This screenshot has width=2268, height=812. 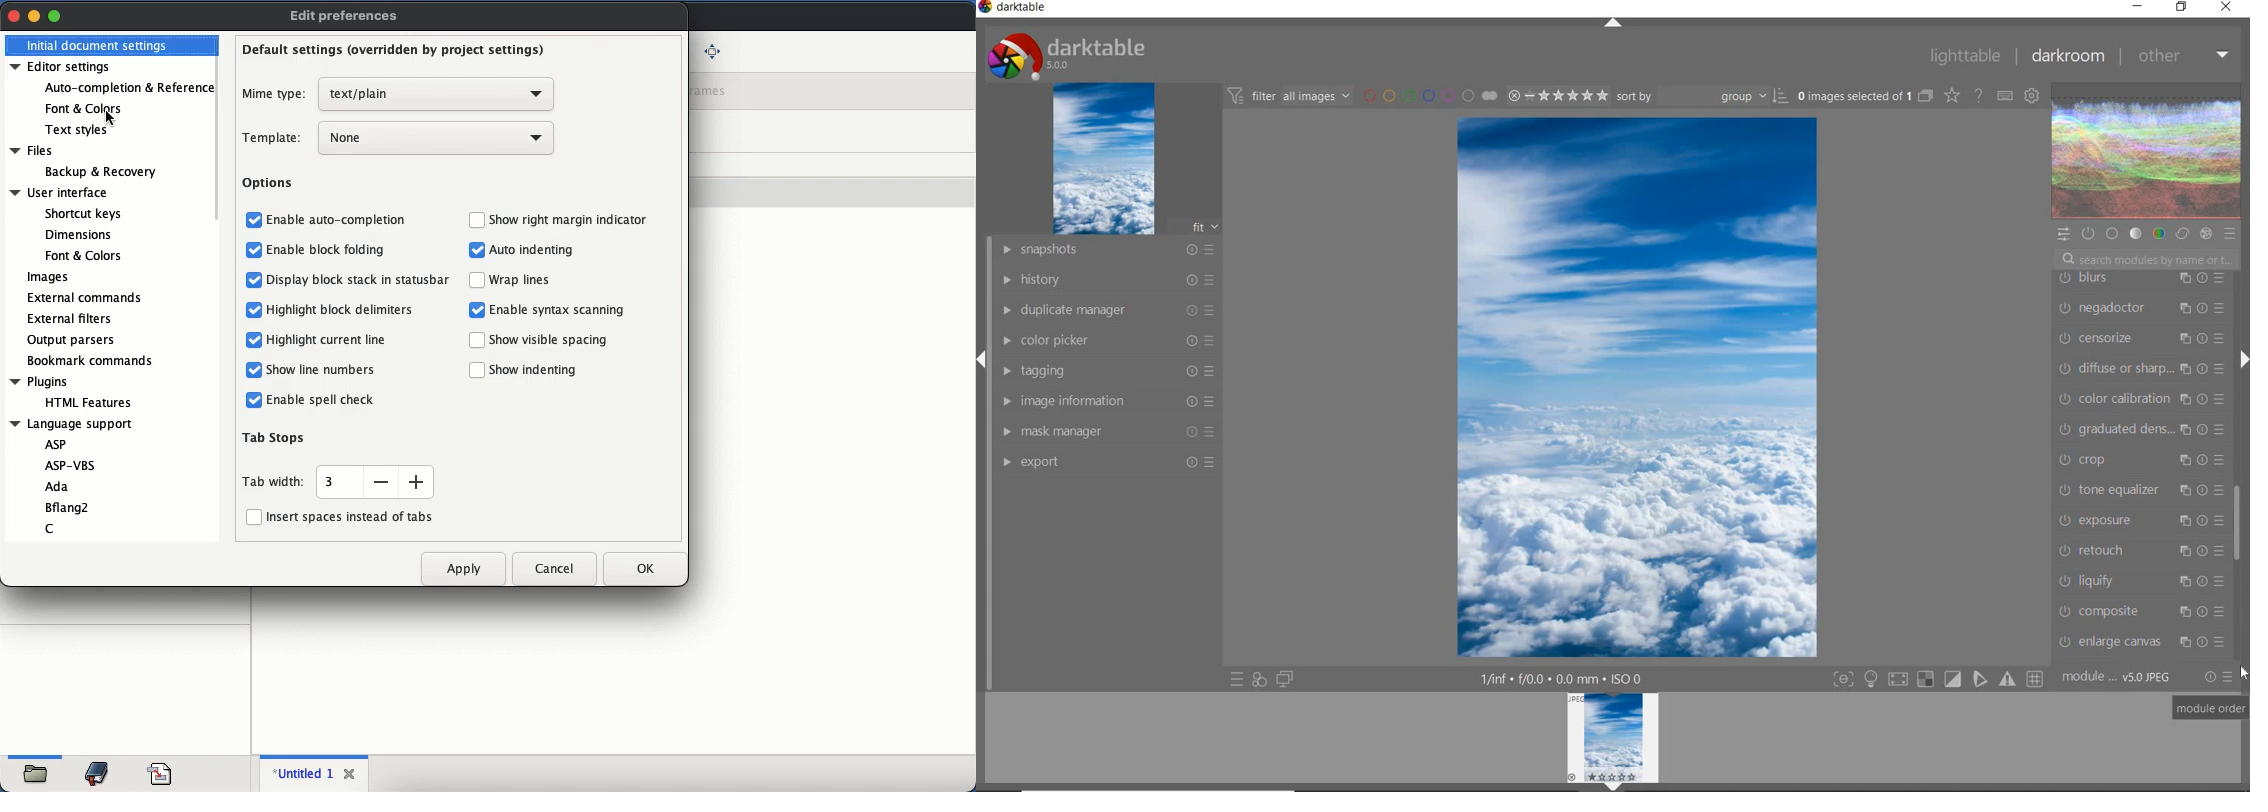 I want to click on Enable syntax scanning, so click(x=558, y=309).